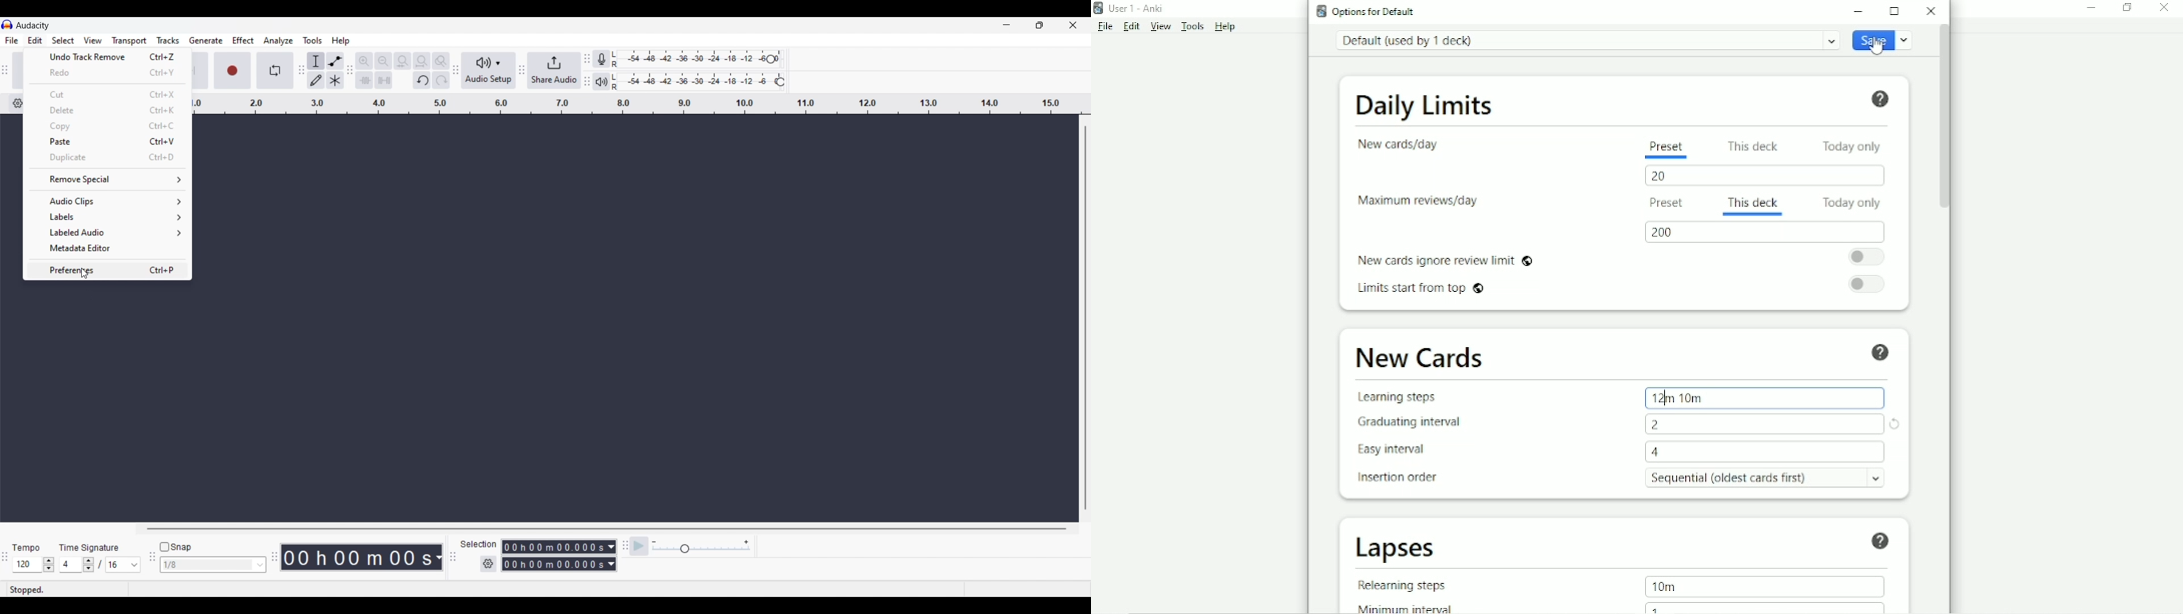  What do you see at coordinates (1853, 146) in the screenshot?
I see `Today only` at bounding box center [1853, 146].